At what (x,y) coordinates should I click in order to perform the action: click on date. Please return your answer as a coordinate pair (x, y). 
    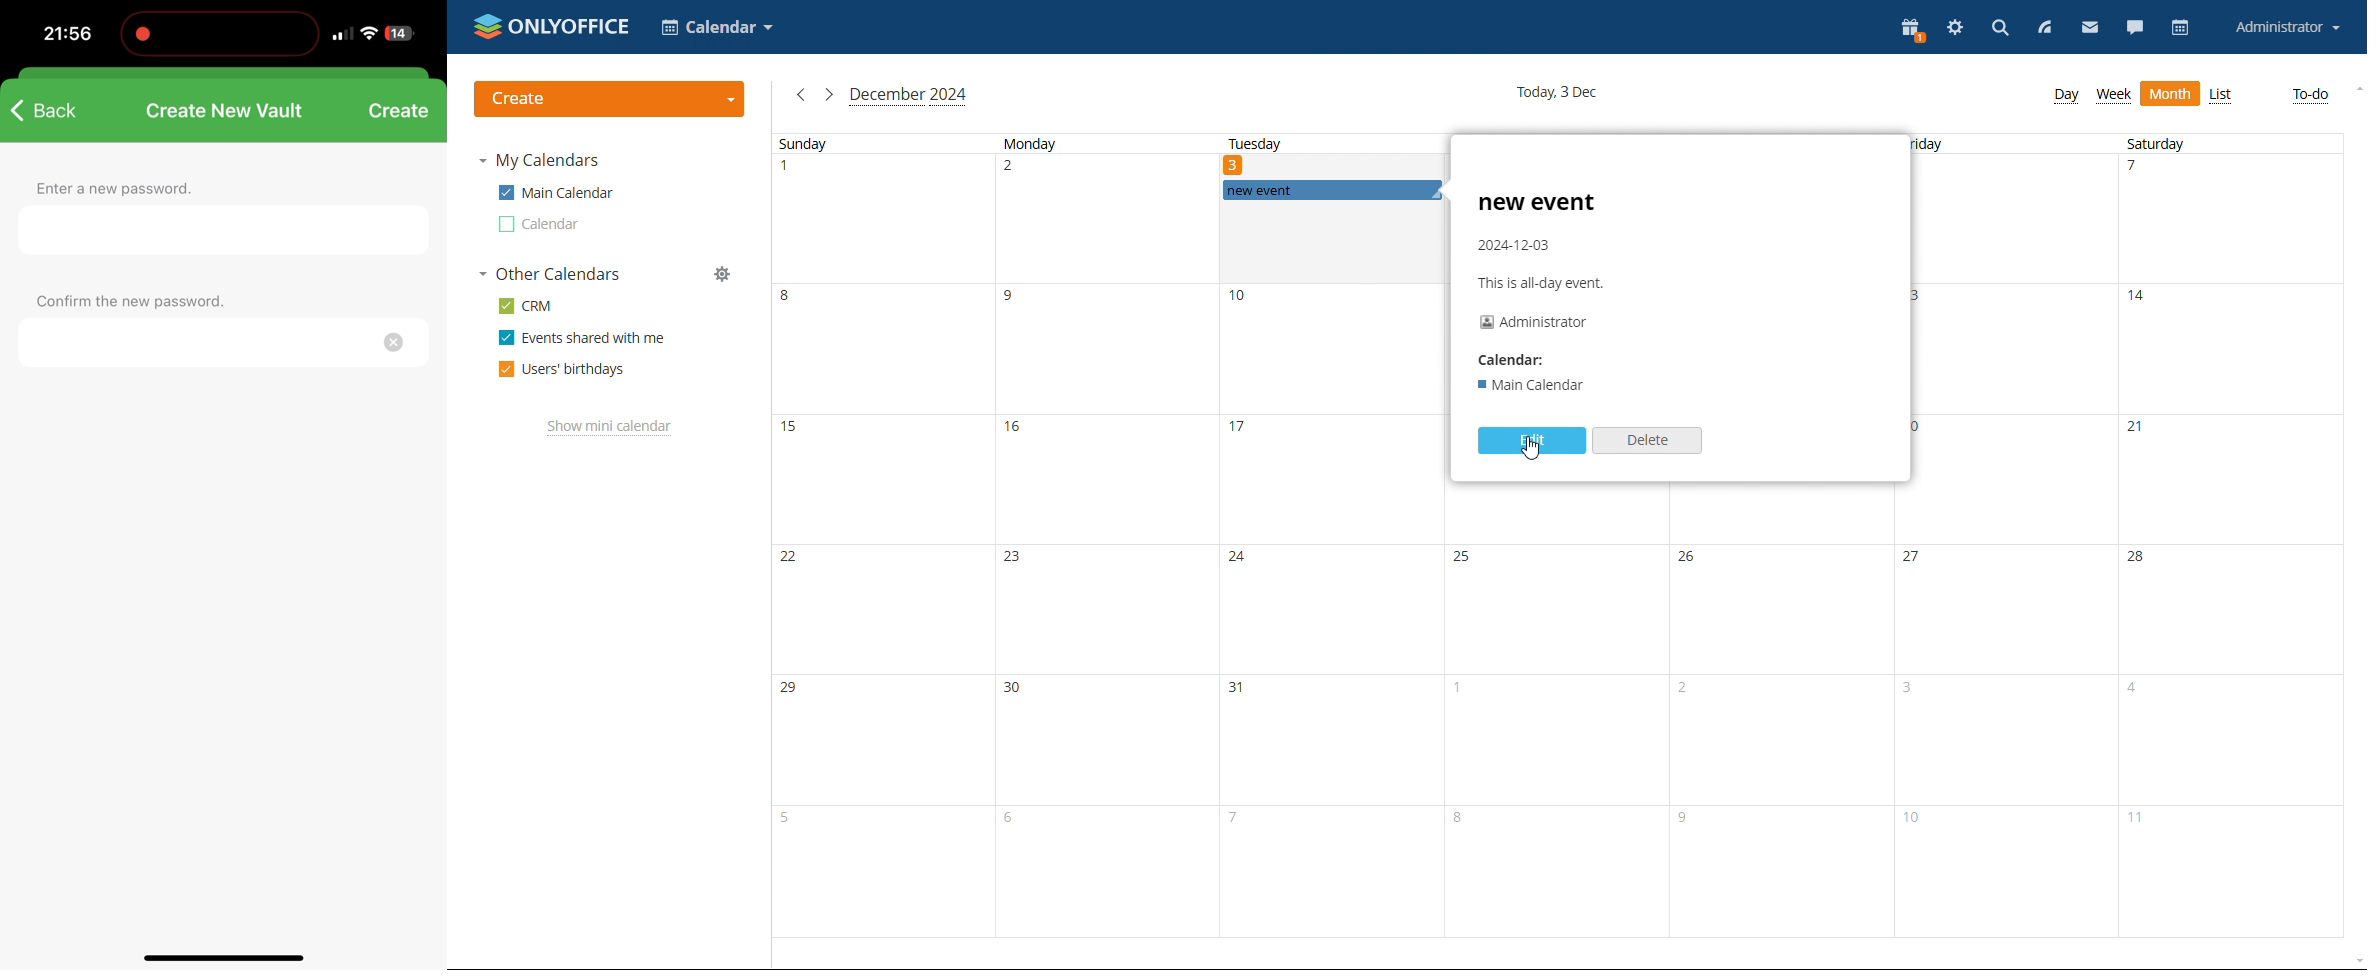
    Looking at the image, I should click on (1236, 164).